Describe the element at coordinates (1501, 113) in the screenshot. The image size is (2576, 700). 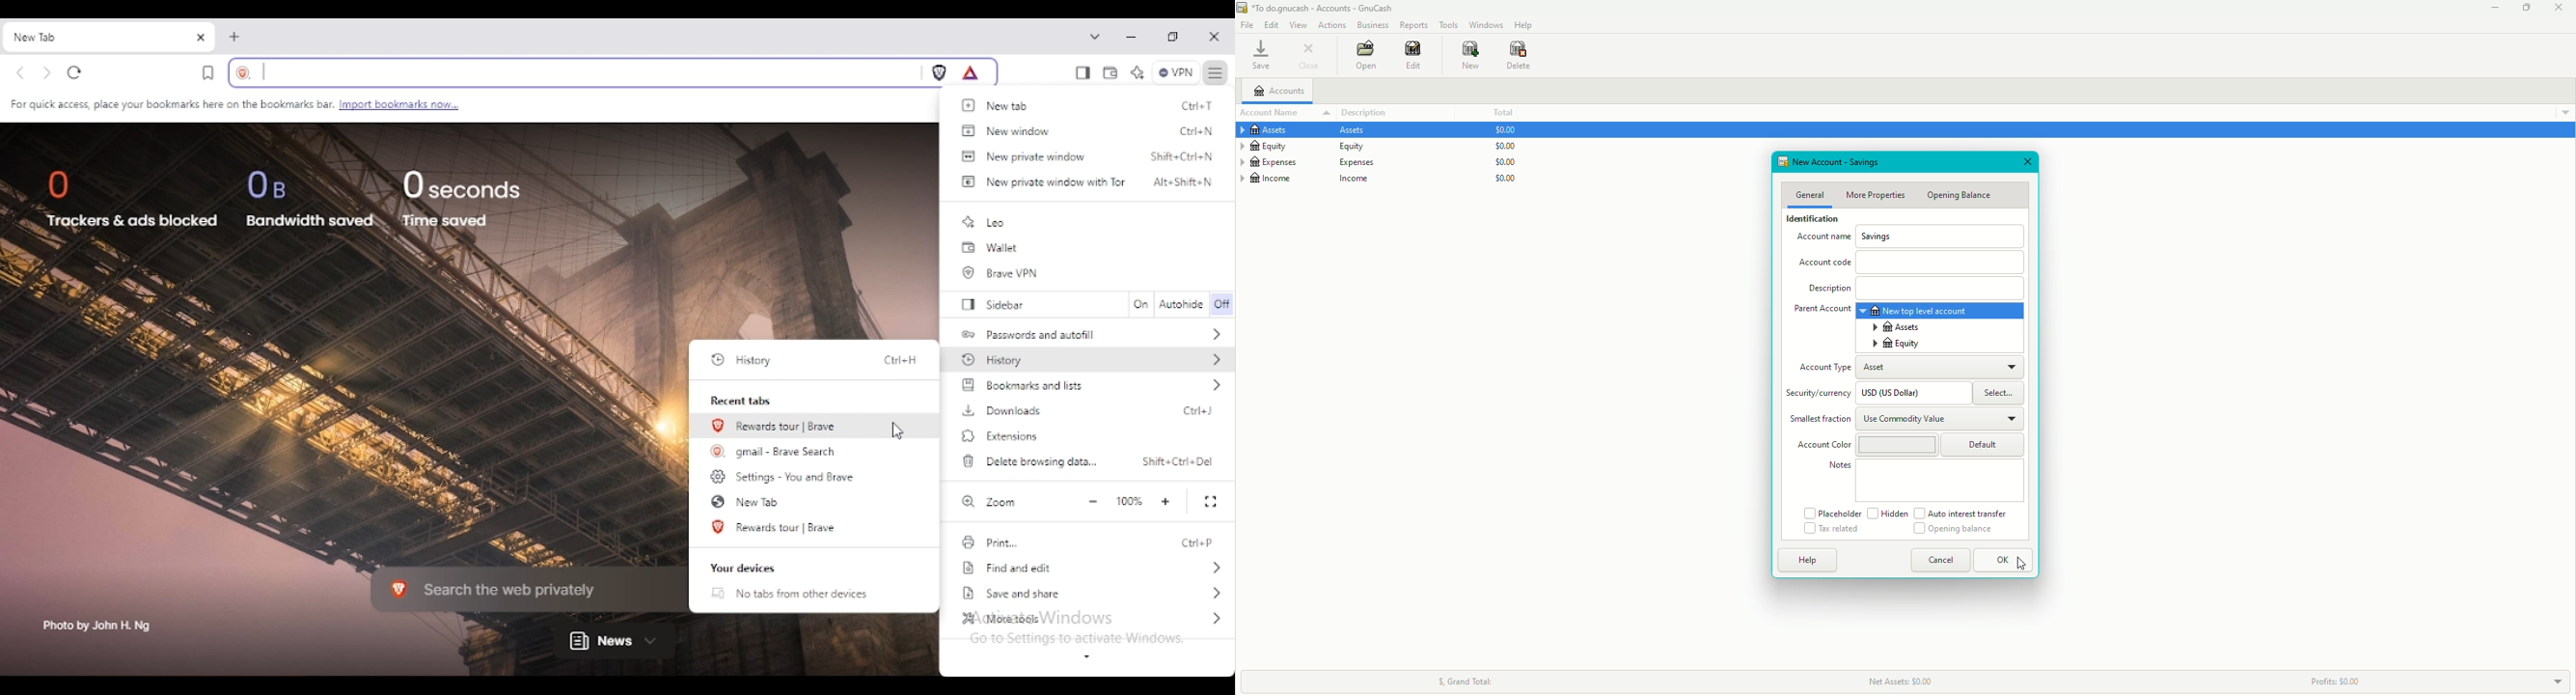
I see `Total` at that location.